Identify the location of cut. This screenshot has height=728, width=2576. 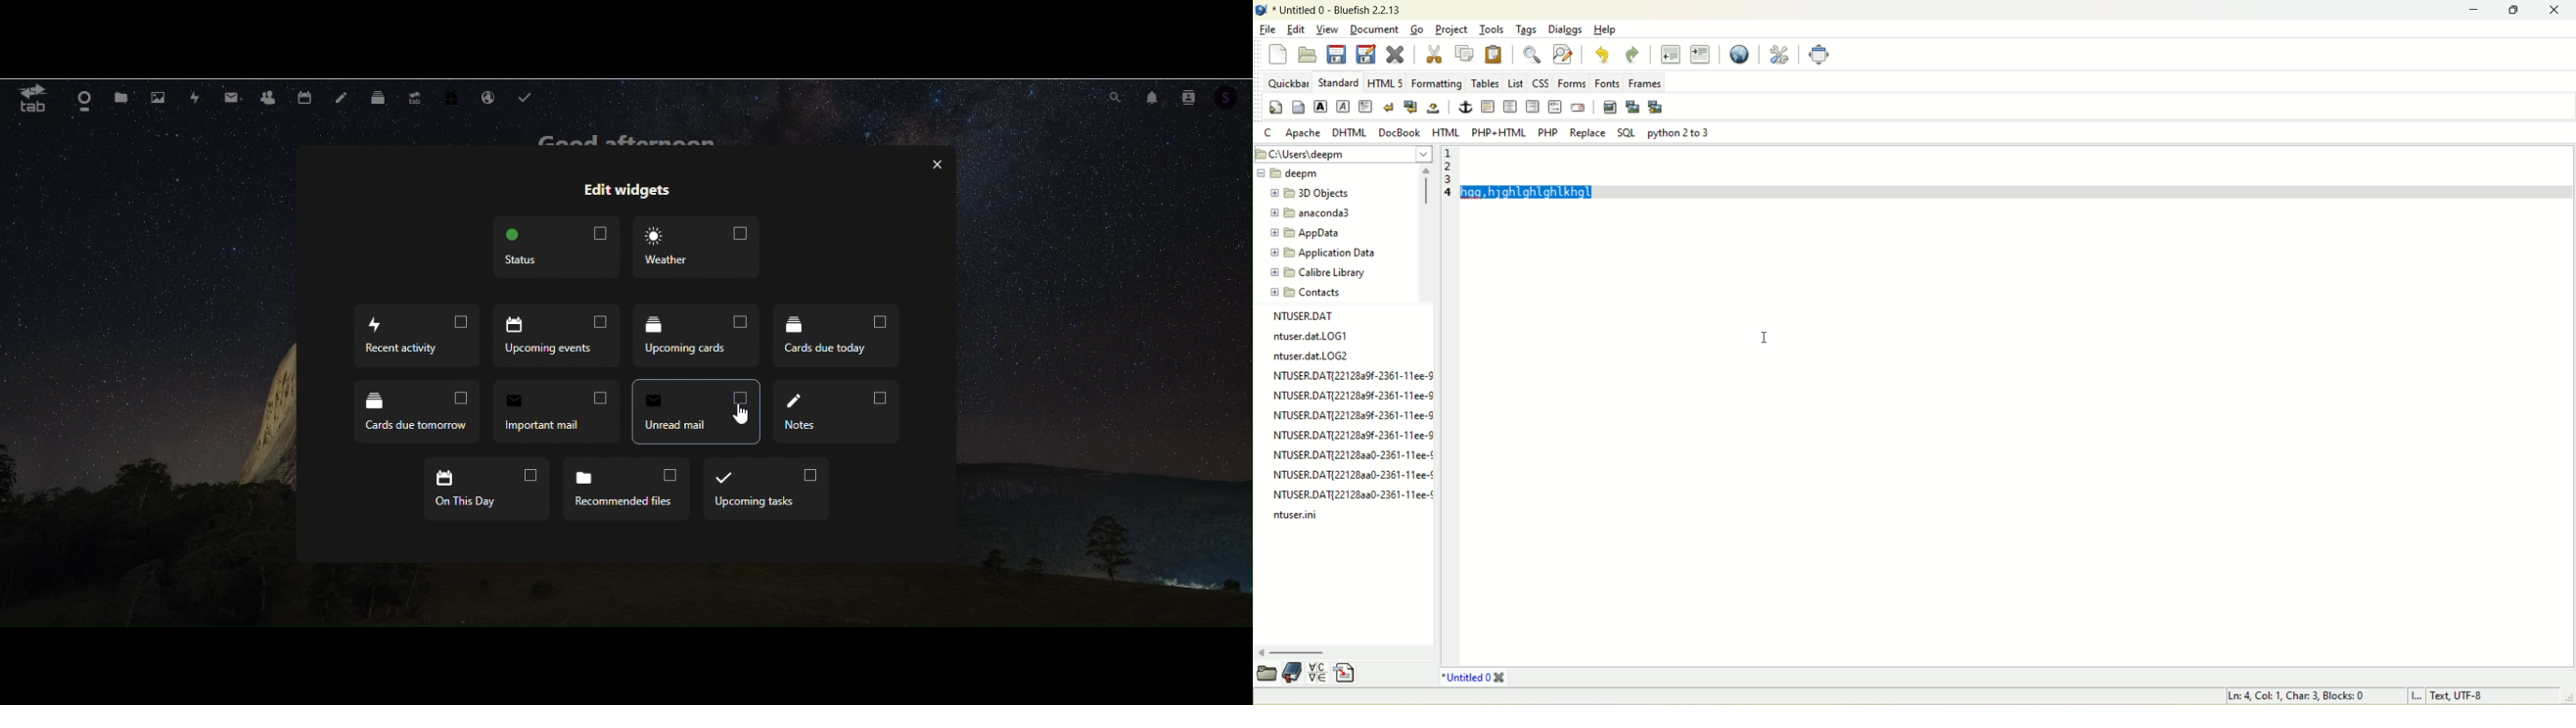
(1434, 54).